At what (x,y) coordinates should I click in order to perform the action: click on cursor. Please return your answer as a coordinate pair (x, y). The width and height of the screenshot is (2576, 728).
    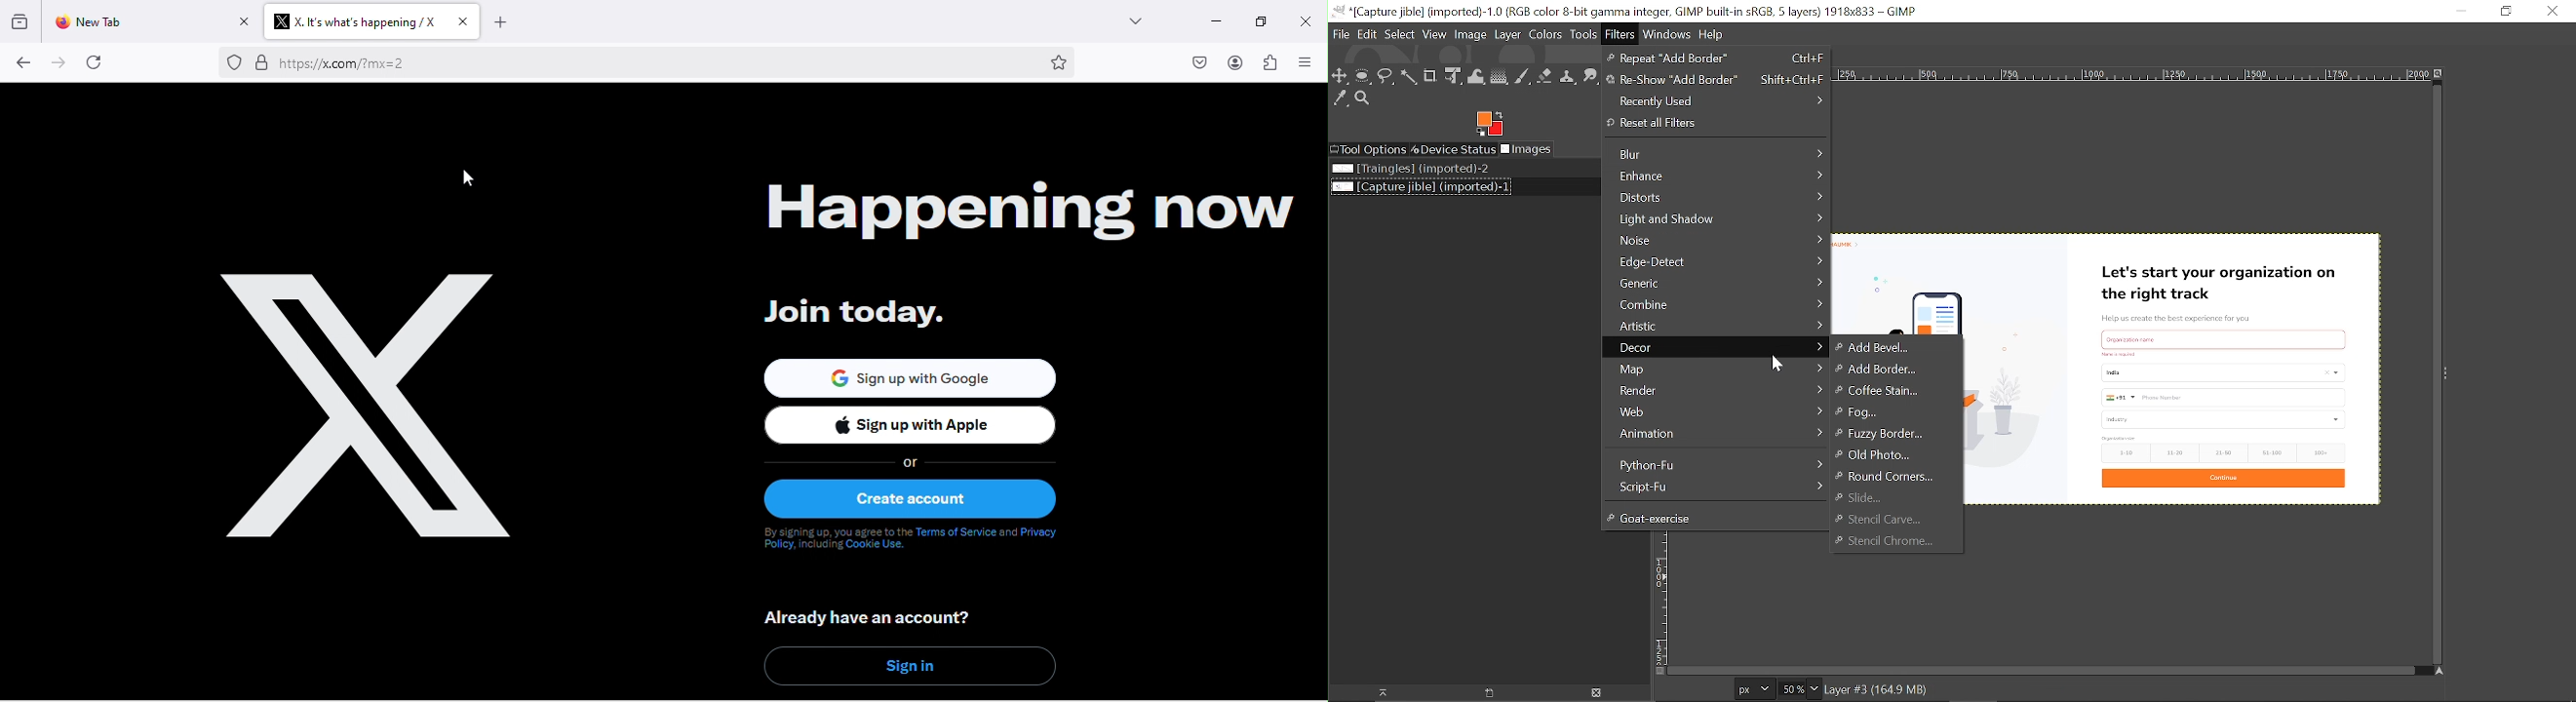
    Looking at the image, I should click on (1776, 364).